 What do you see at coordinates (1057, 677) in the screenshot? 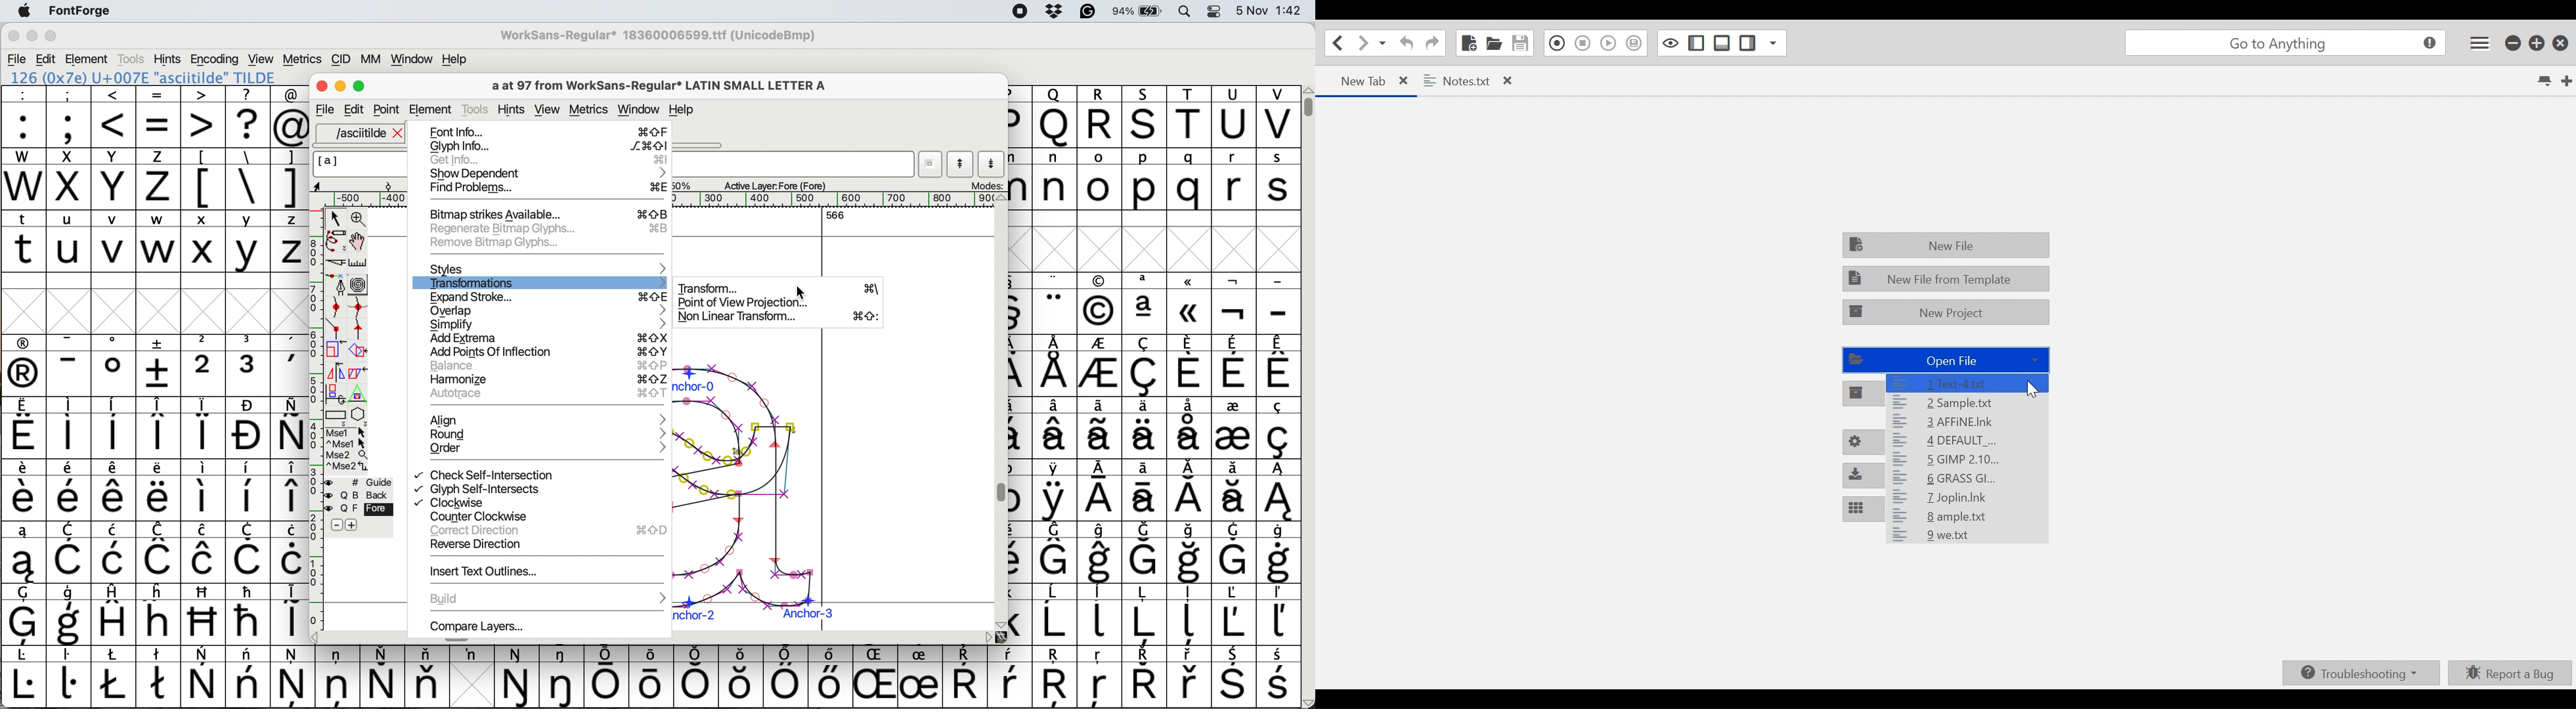
I see `` at bounding box center [1057, 677].